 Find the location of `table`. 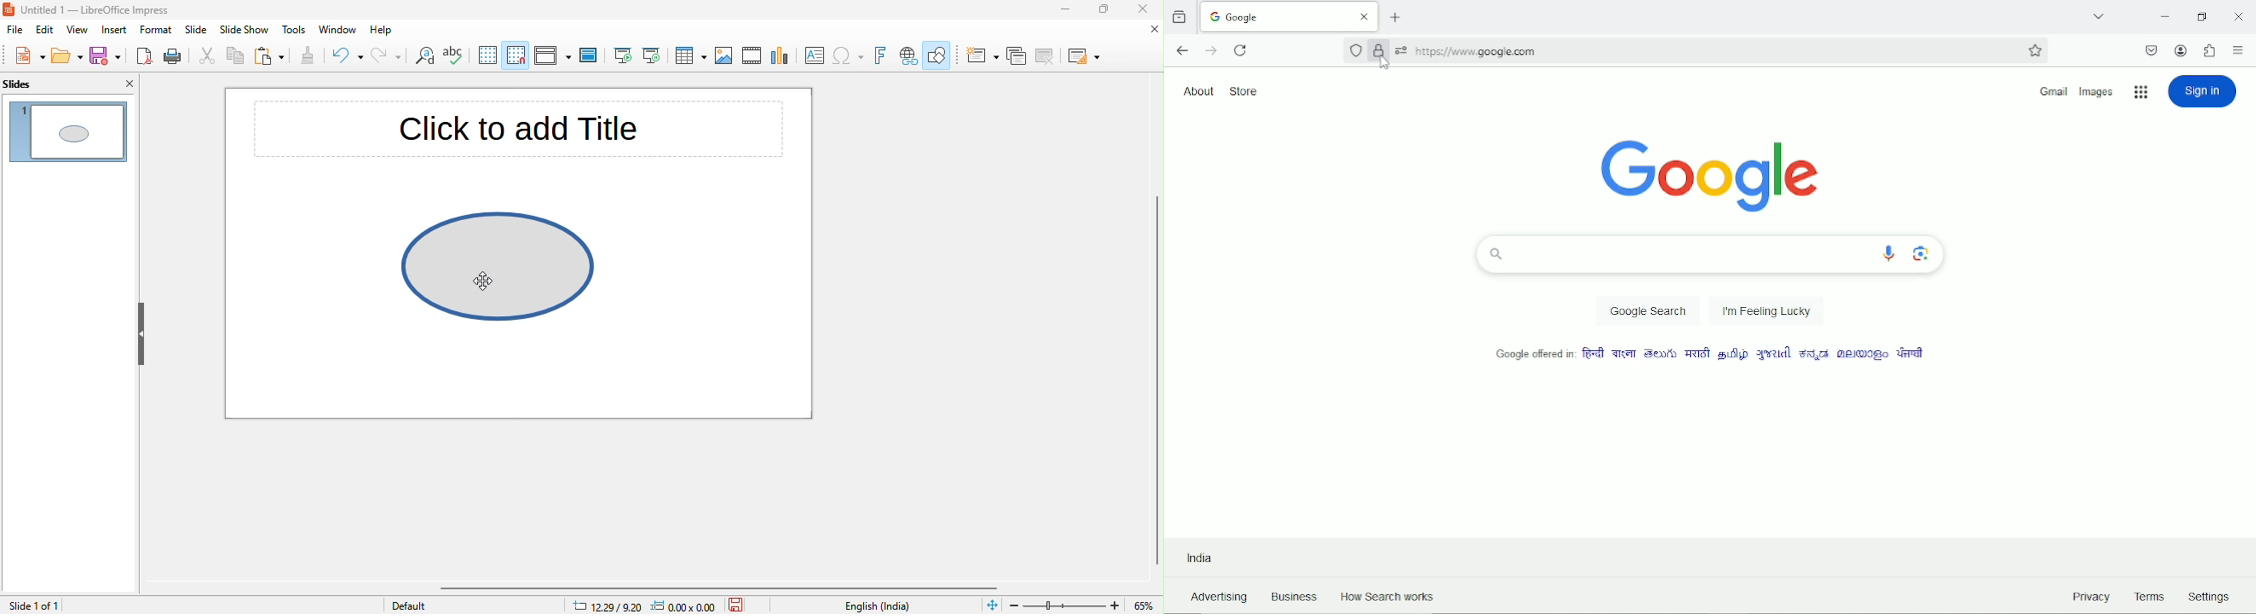

table is located at coordinates (691, 56).